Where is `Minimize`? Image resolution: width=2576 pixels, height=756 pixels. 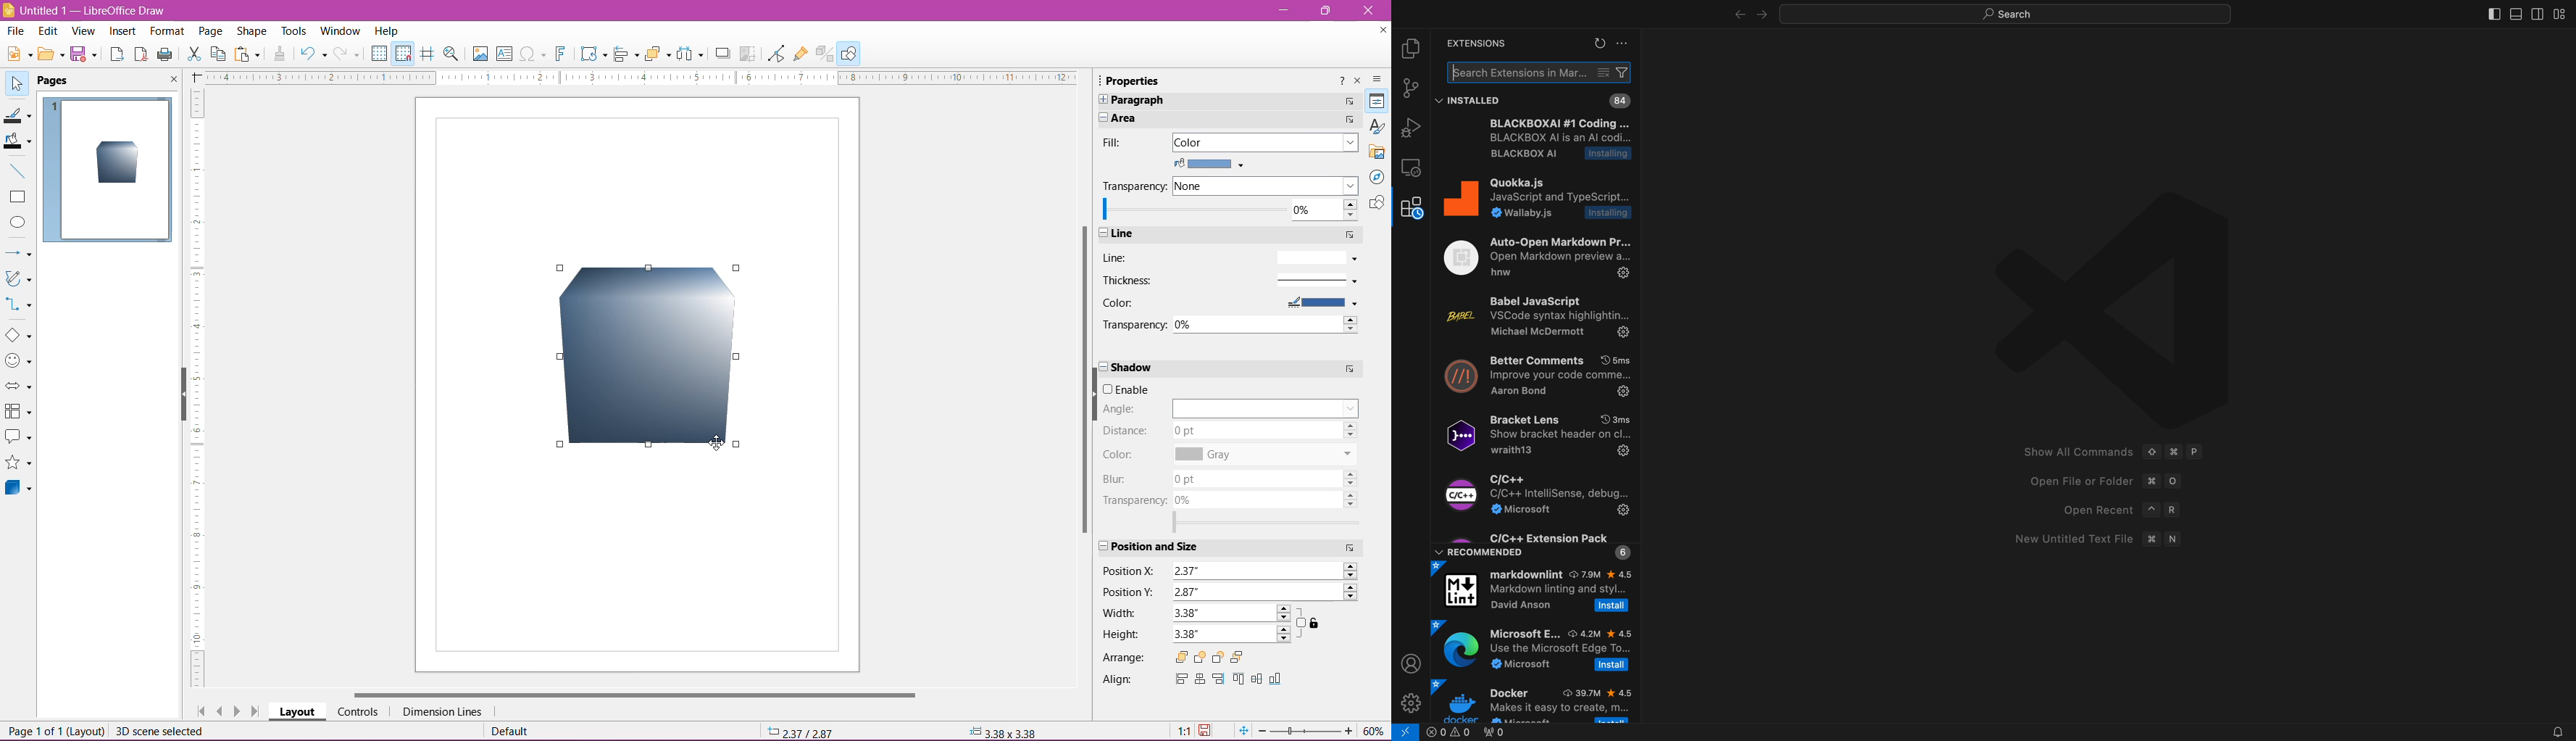
Minimize is located at coordinates (1282, 9).